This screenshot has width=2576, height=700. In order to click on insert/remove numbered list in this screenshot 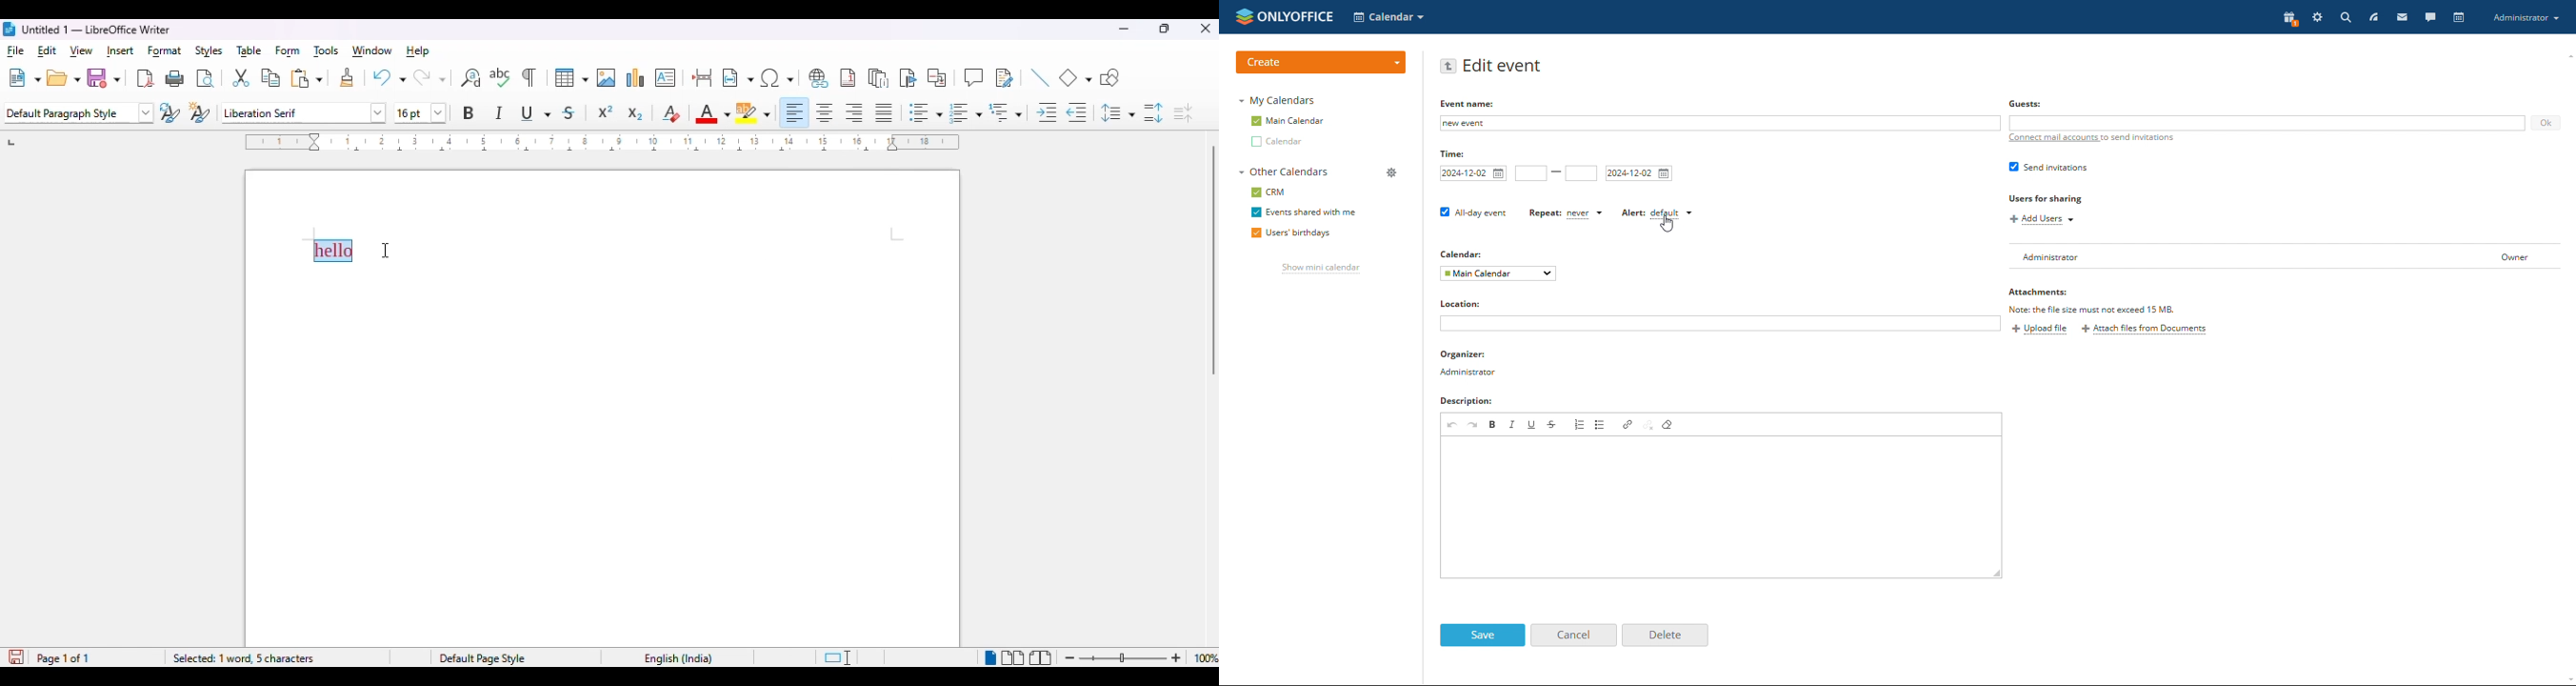, I will do `click(1581, 424)`.